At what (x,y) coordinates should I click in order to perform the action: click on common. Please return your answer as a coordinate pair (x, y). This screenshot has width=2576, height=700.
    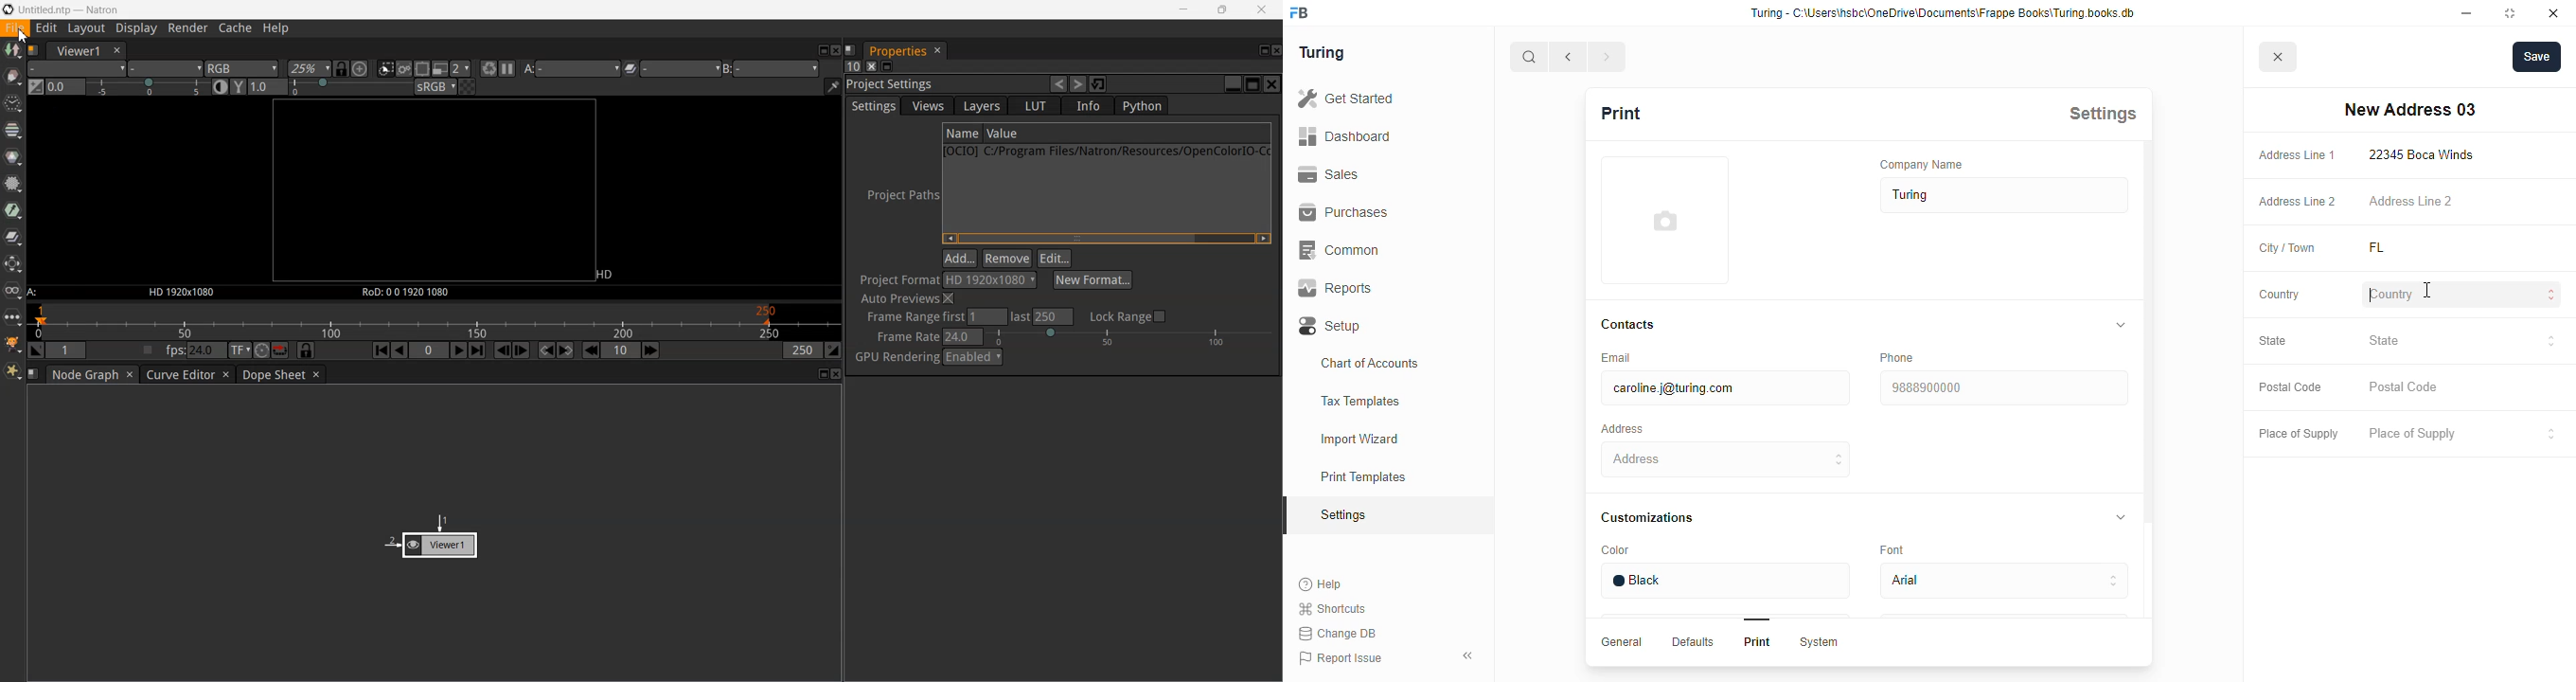
    Looking at the image, I should click on (1341, 250).